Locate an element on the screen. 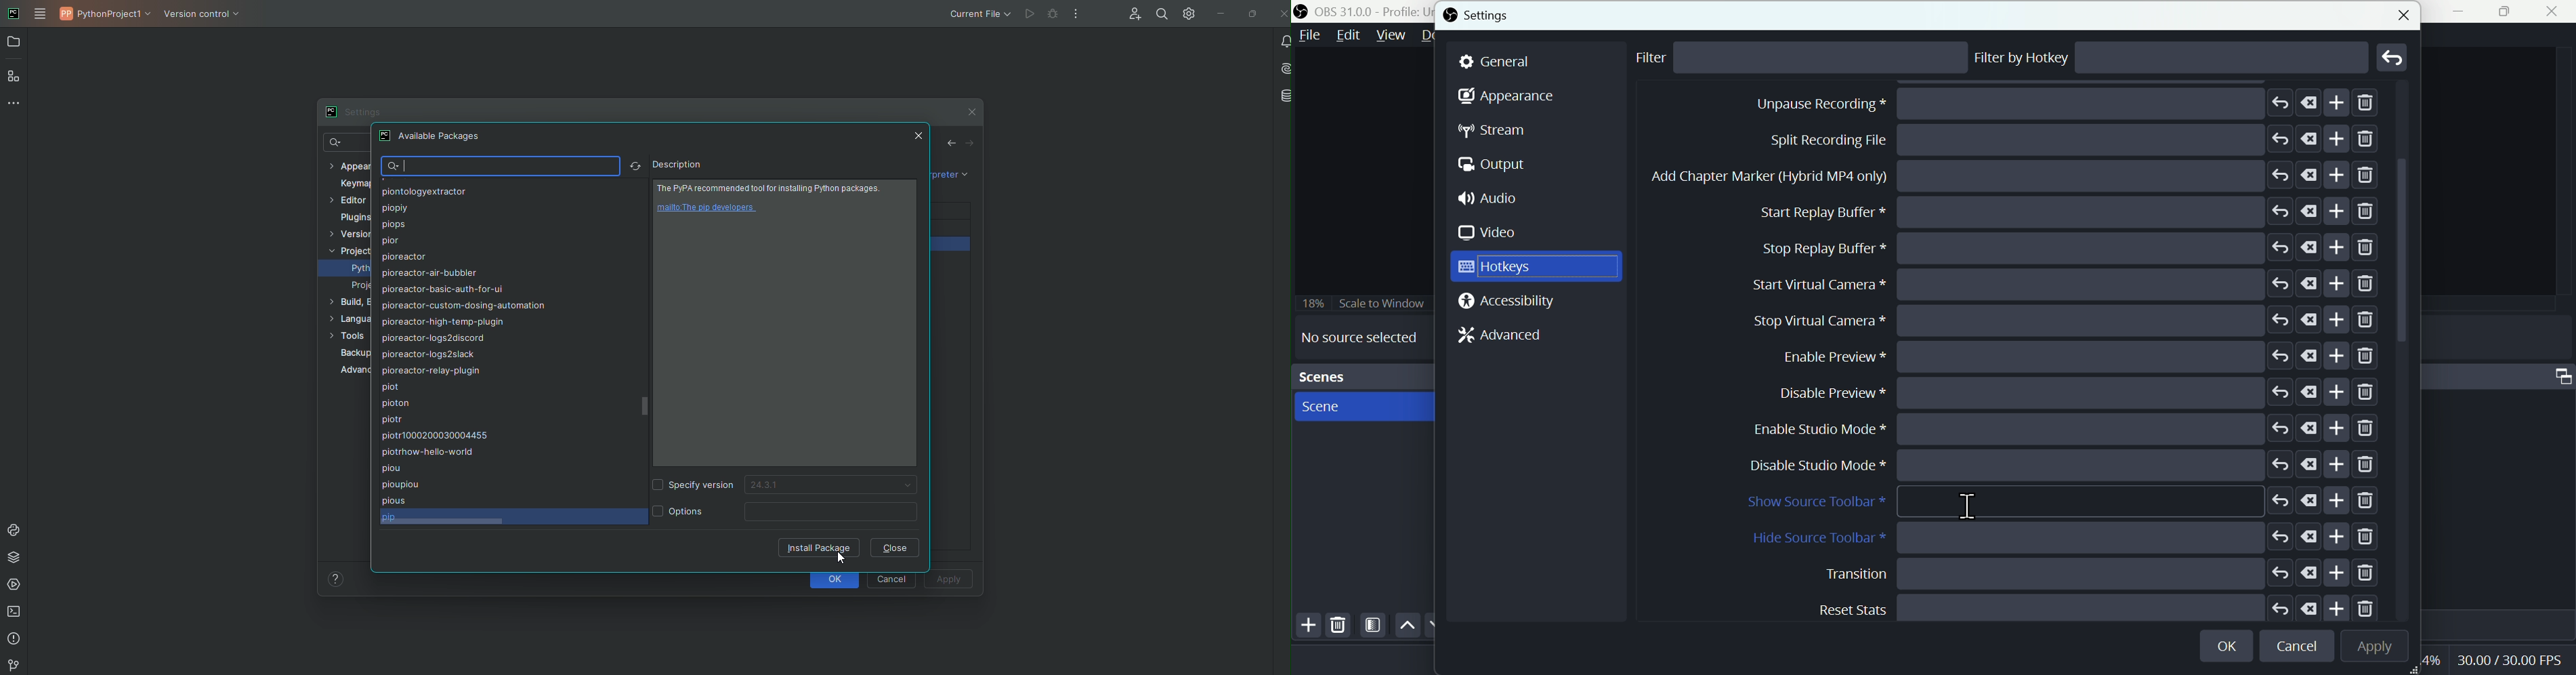 This screenshot has width=2576, height=700. Go back is located at coordinates (2393, 57).